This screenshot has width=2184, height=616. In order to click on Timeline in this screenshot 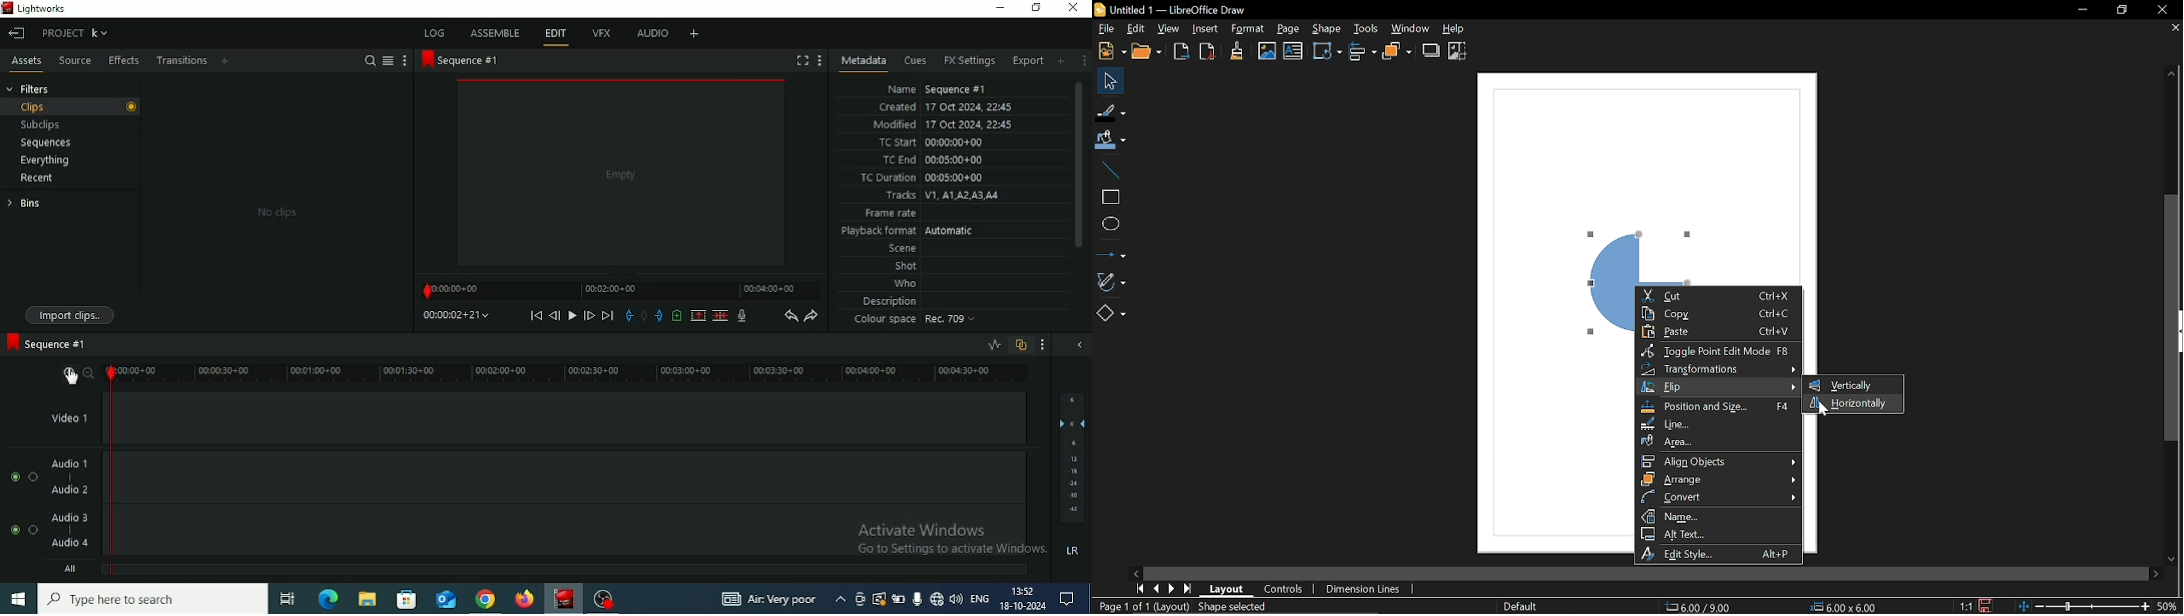, I will do `click(570, 373)`.